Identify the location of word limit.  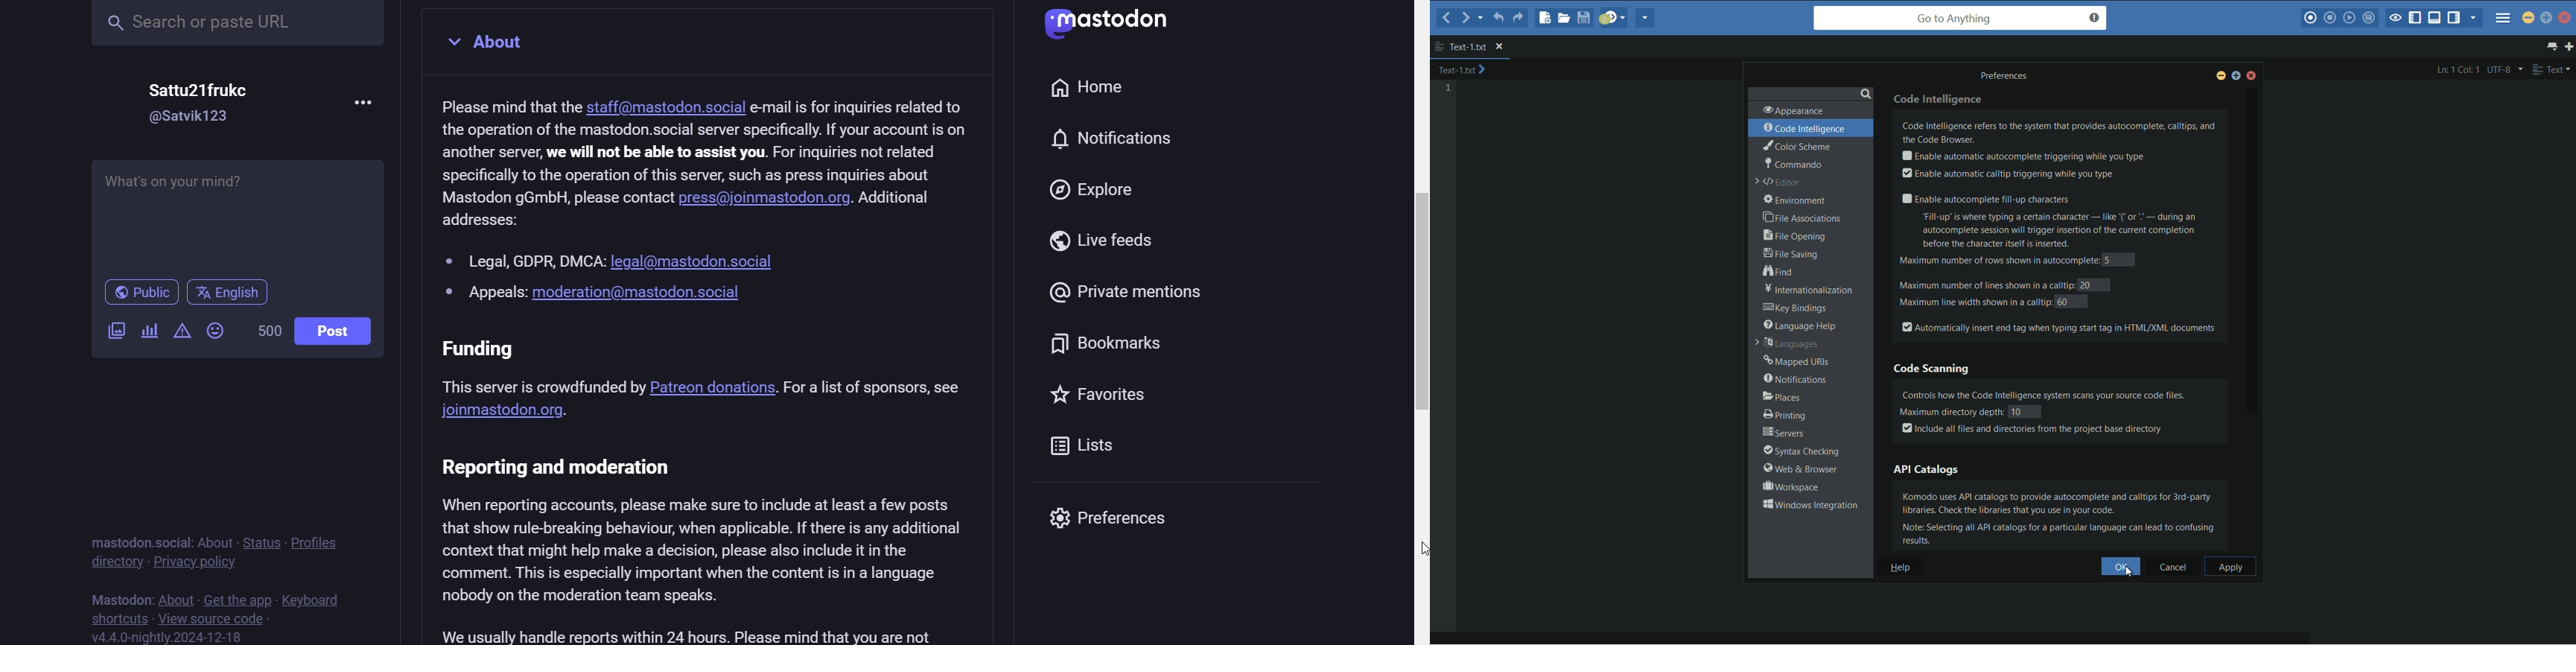
(264, 331).